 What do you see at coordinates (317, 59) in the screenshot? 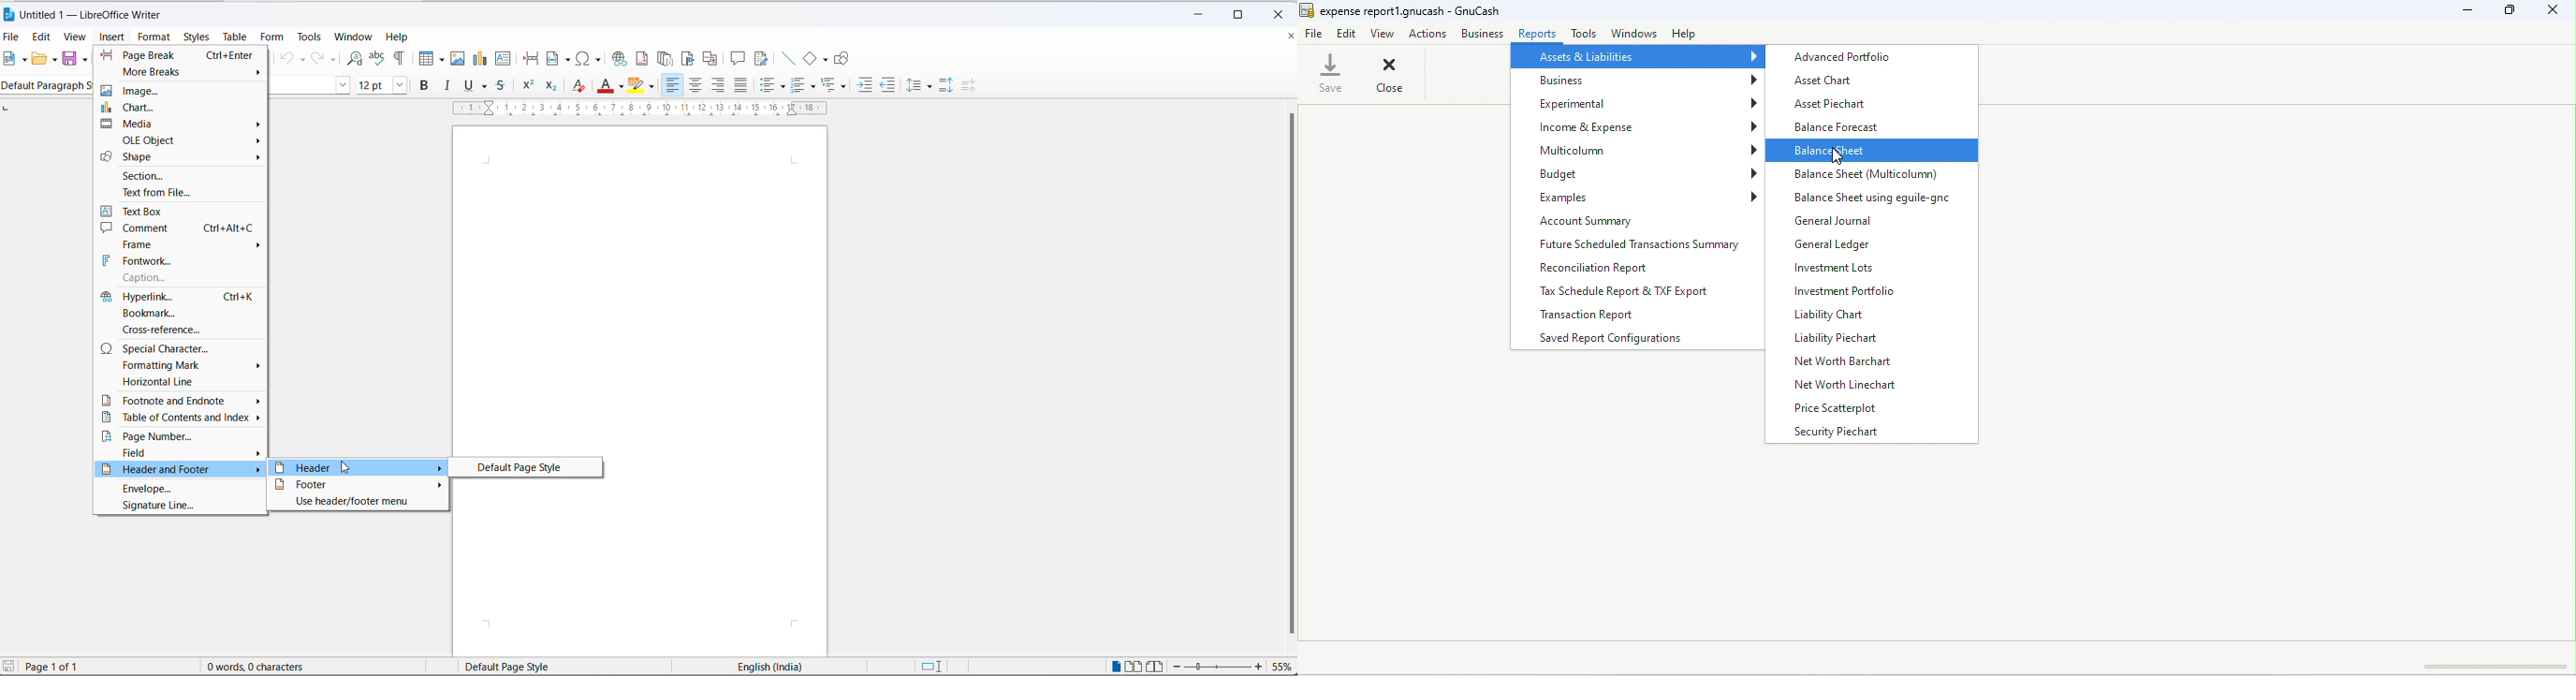
I see `redo` at bounding box center [317, 59].